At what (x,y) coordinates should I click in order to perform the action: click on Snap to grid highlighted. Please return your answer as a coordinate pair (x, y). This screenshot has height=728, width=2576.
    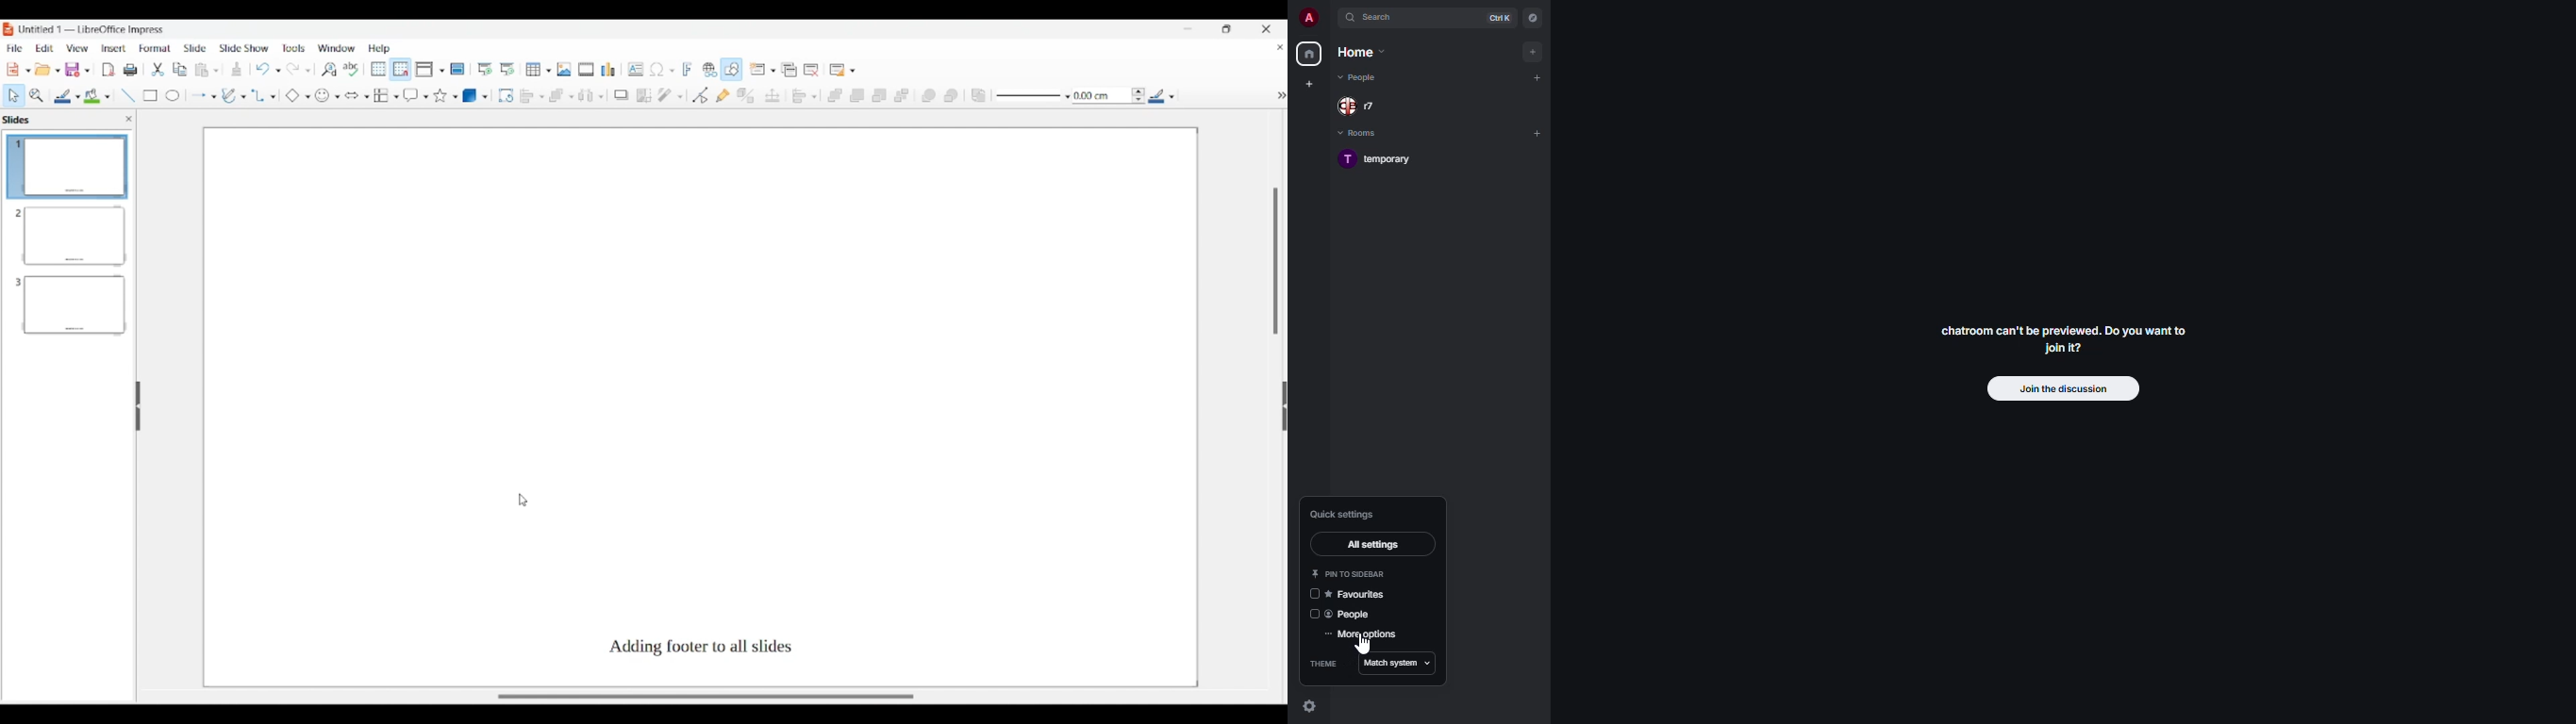
    Looking at the image, I should click on (401, 70).